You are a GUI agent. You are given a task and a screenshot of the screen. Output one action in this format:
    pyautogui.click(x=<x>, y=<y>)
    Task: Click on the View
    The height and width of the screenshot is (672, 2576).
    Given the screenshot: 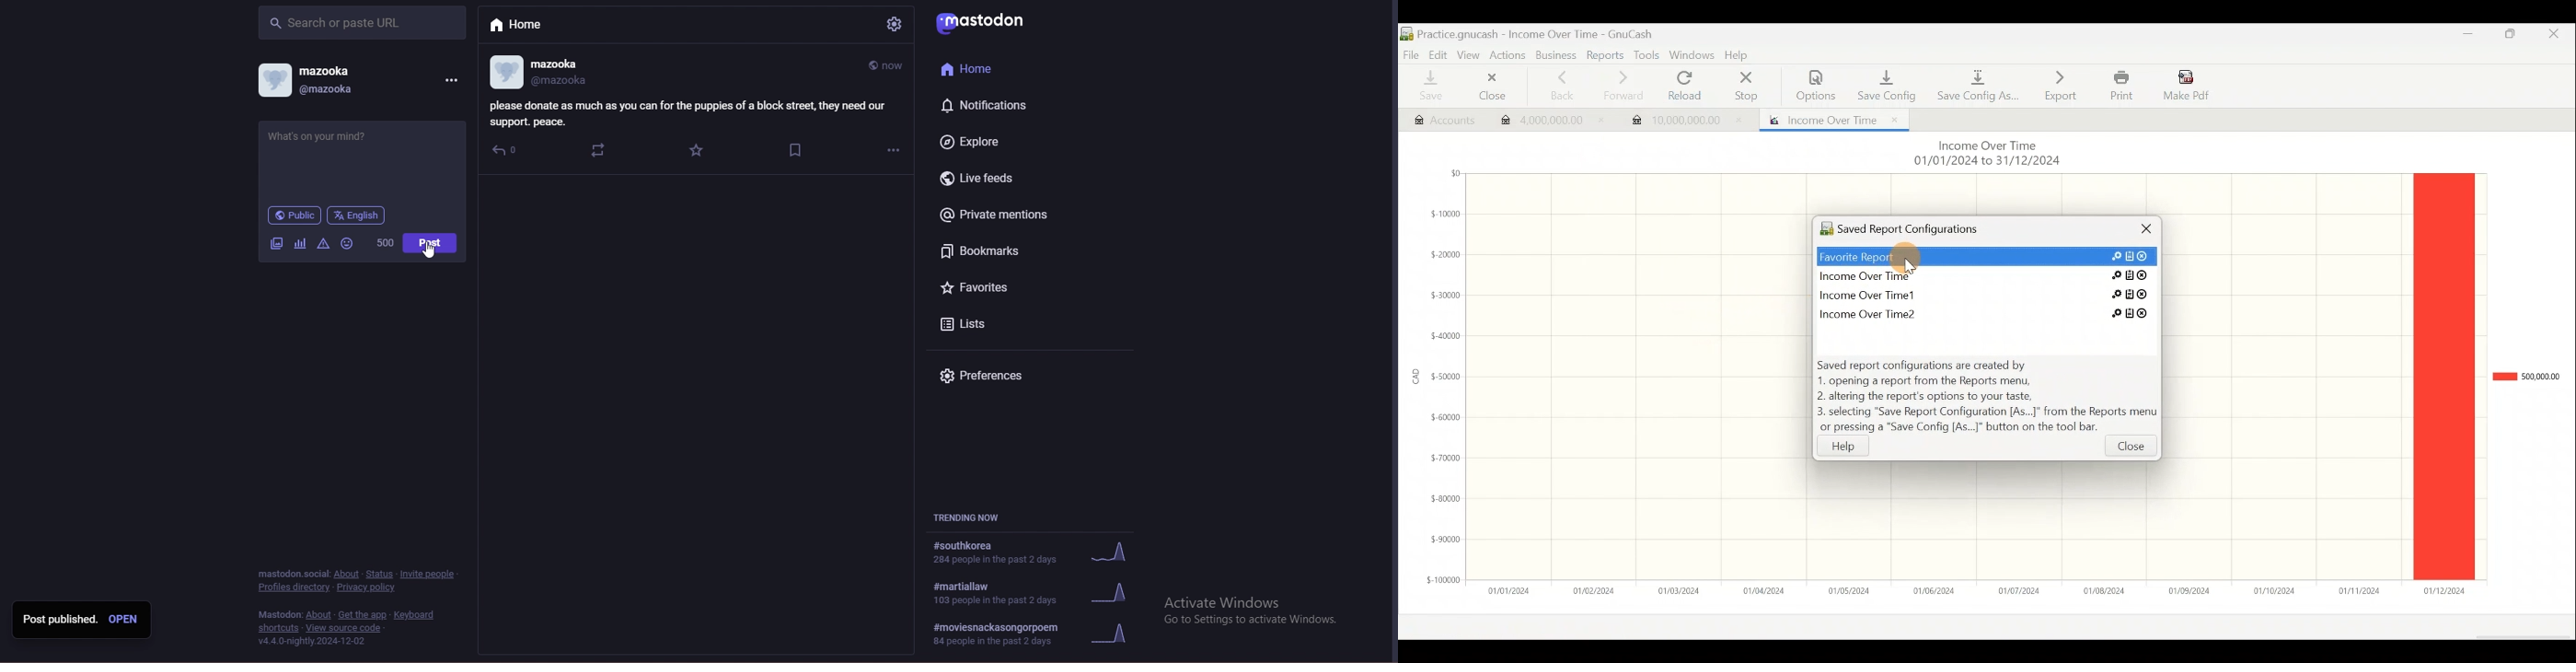 What is the action you would take?
    pyautogui.click(x=1467, y=53)
    